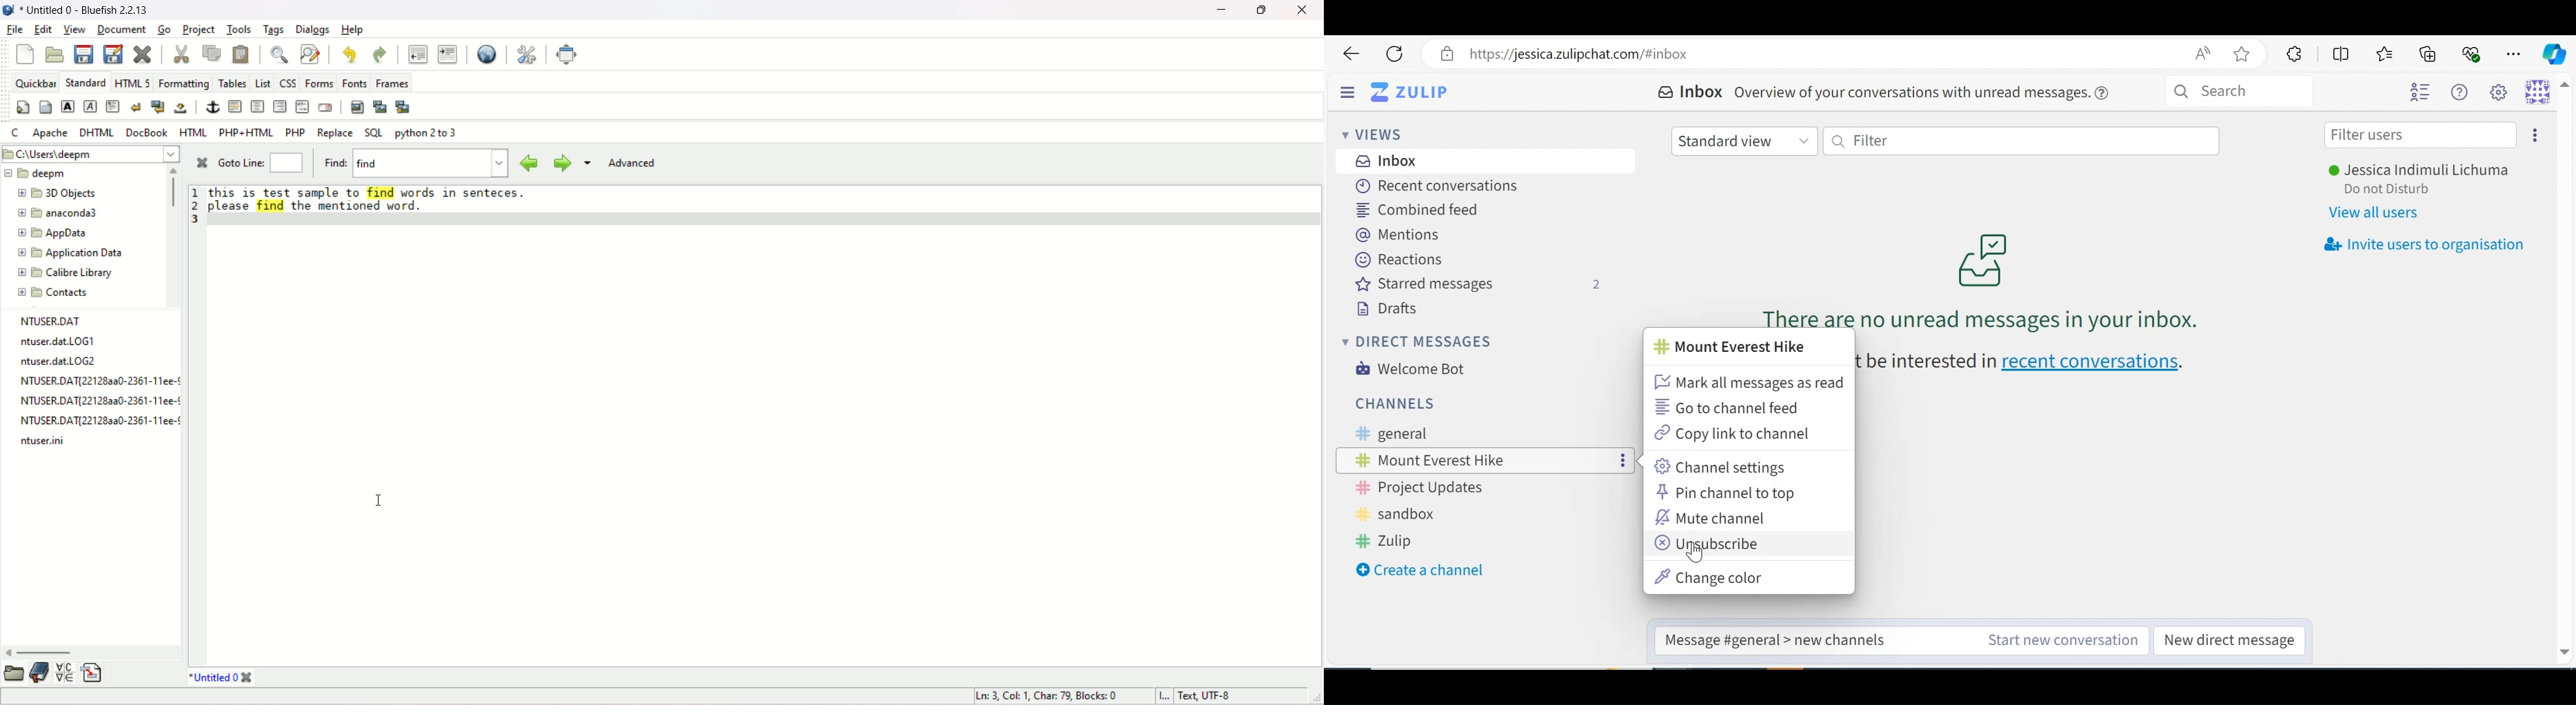 The image size is (2576, 728). What do you see at coordinates (57, 292) in the screenshot?
I see `contacts` at bounding box center [57, 292].